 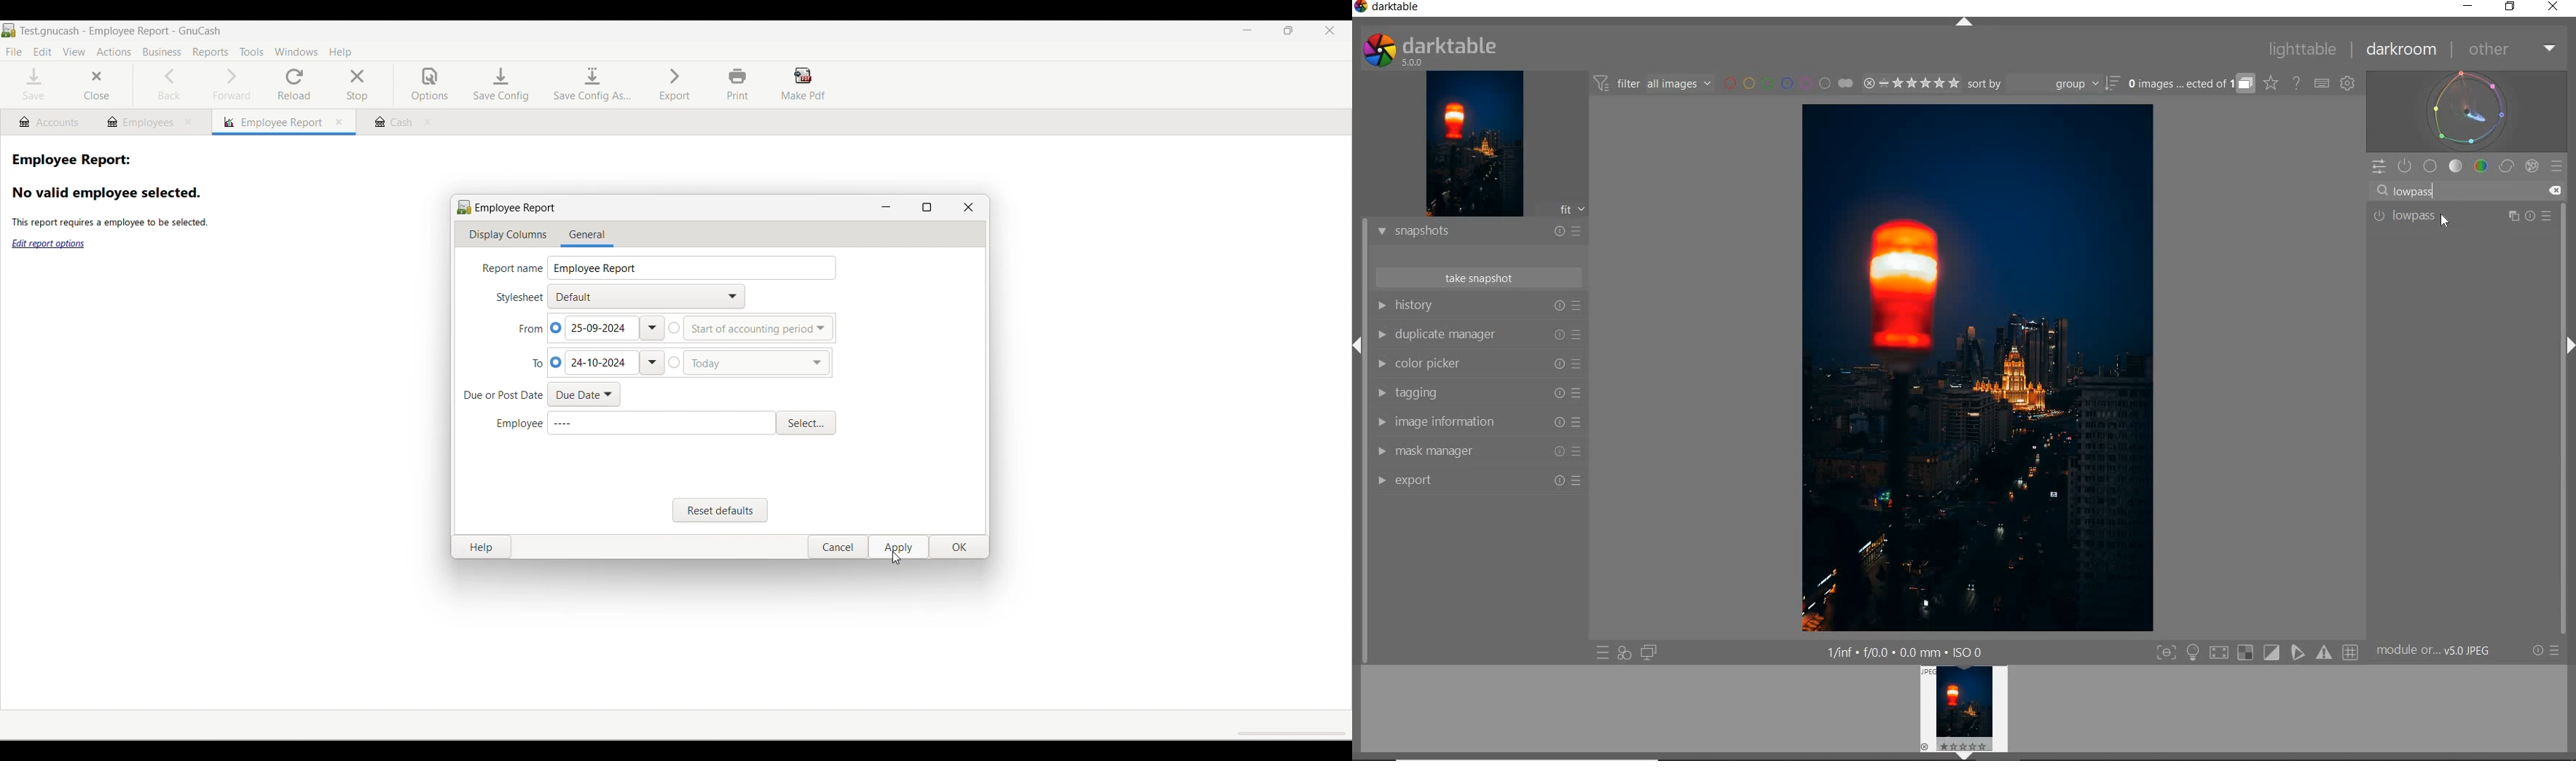 What do you see at coordinates (1623, 653) in the screenshot?
I see `QUICK ACCESS FOR APPLYING ANY OF YOUR STYLES` at bounding box center [1623, 653].